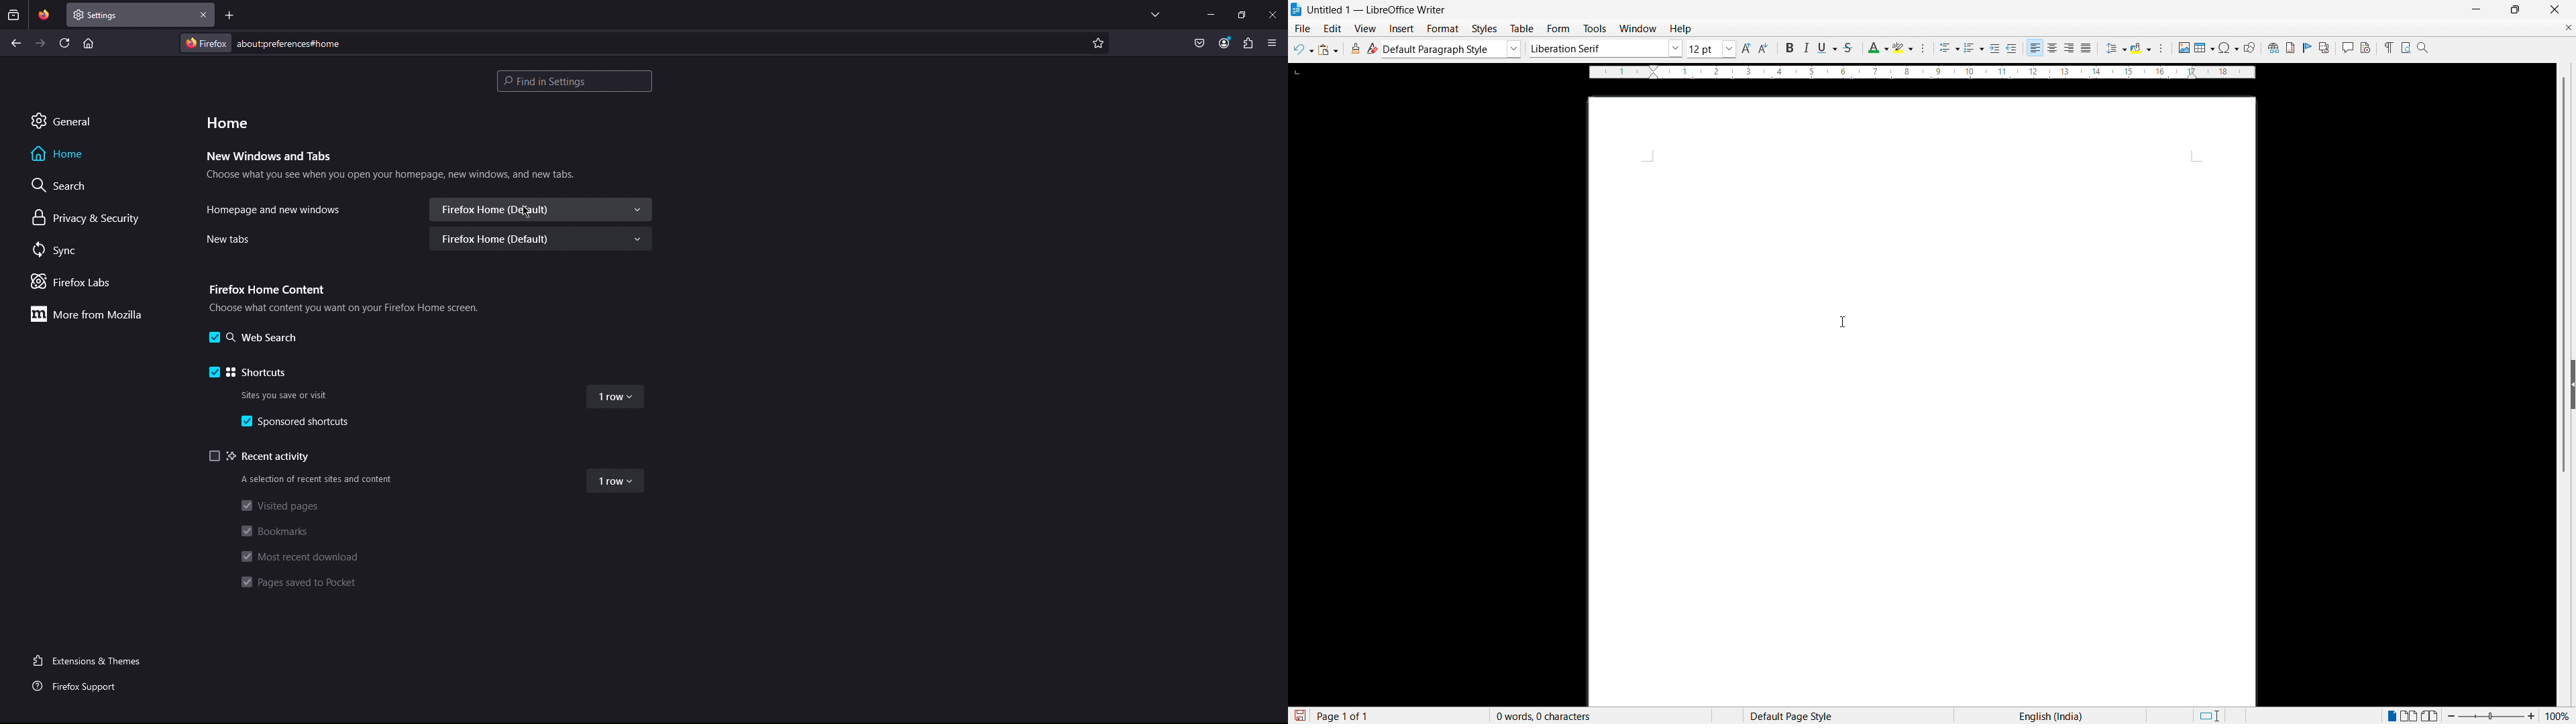  I want to click on A selection of recent sites and content, so click(319, 480).